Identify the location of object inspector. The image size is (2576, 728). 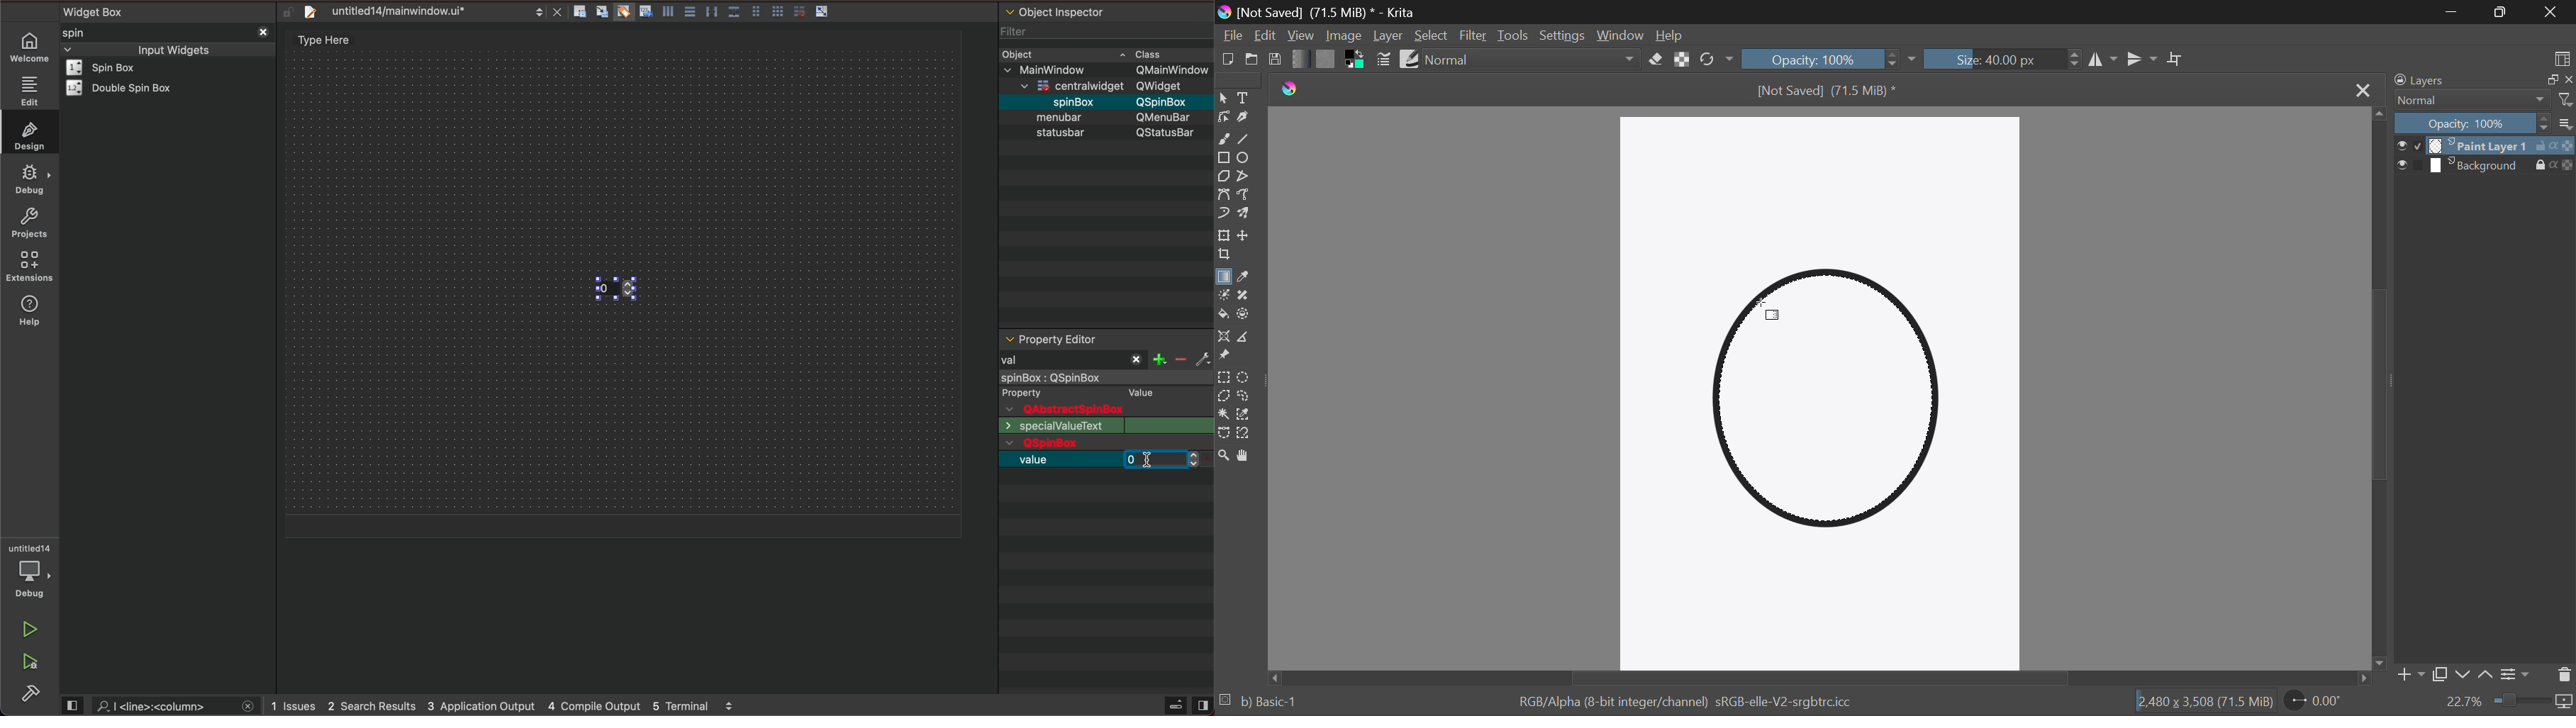
(1106, 10).